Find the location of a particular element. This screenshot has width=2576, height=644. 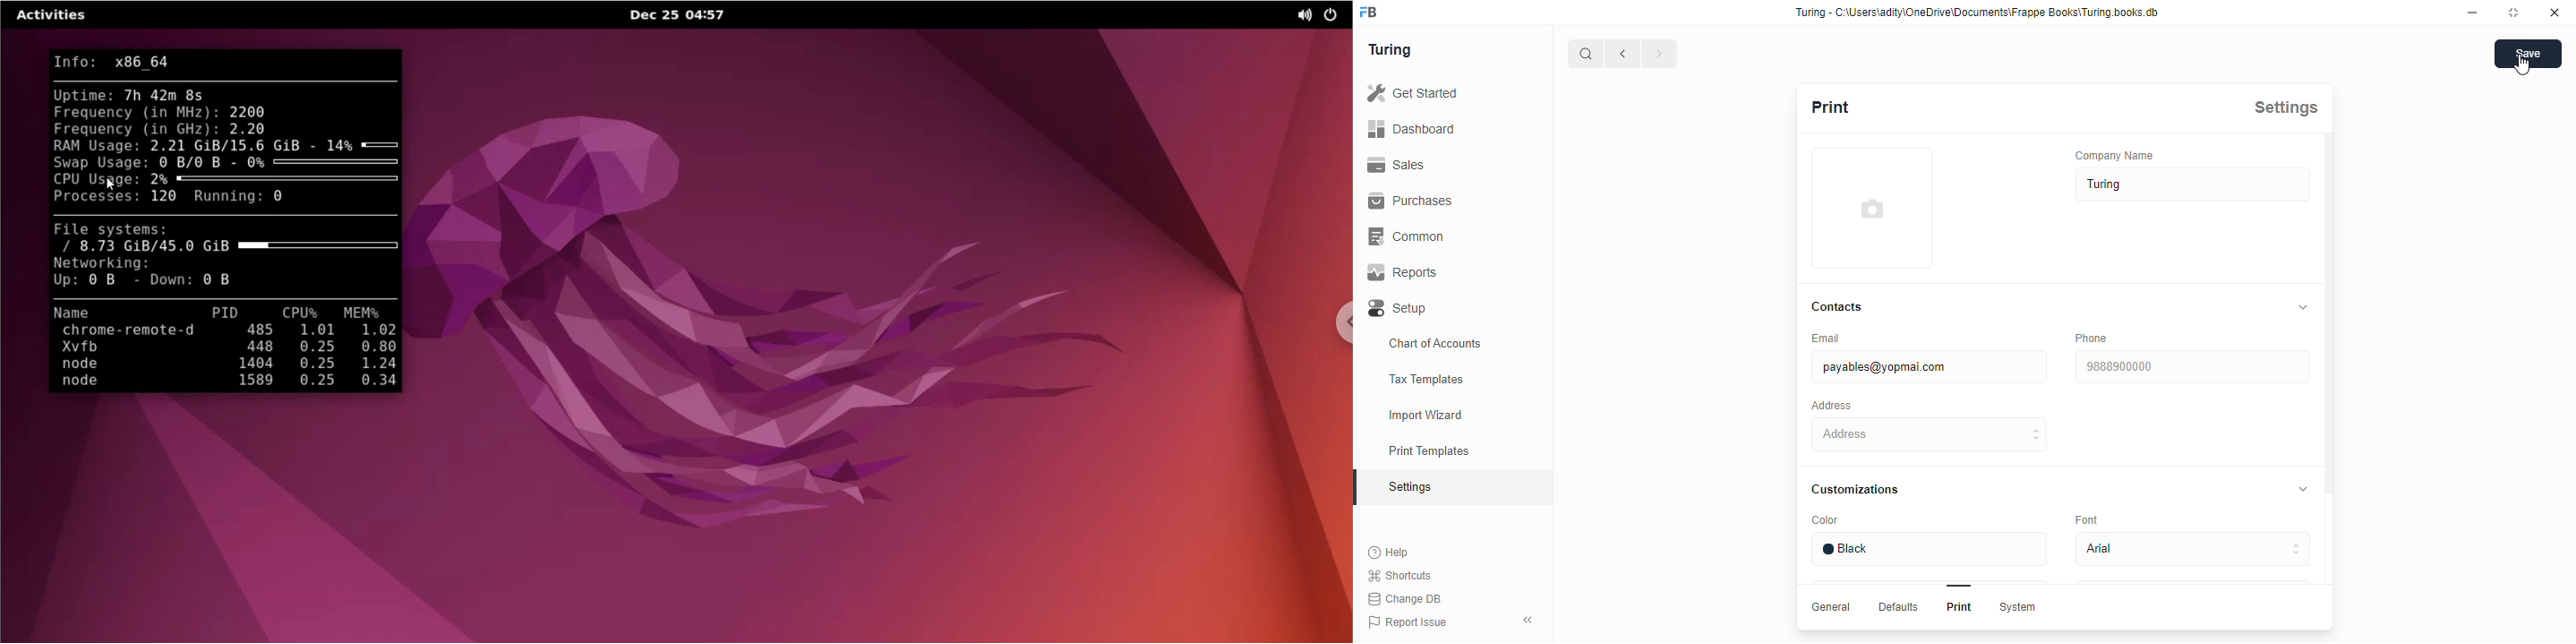

9838900000 is located at coordinates (2194, 366).